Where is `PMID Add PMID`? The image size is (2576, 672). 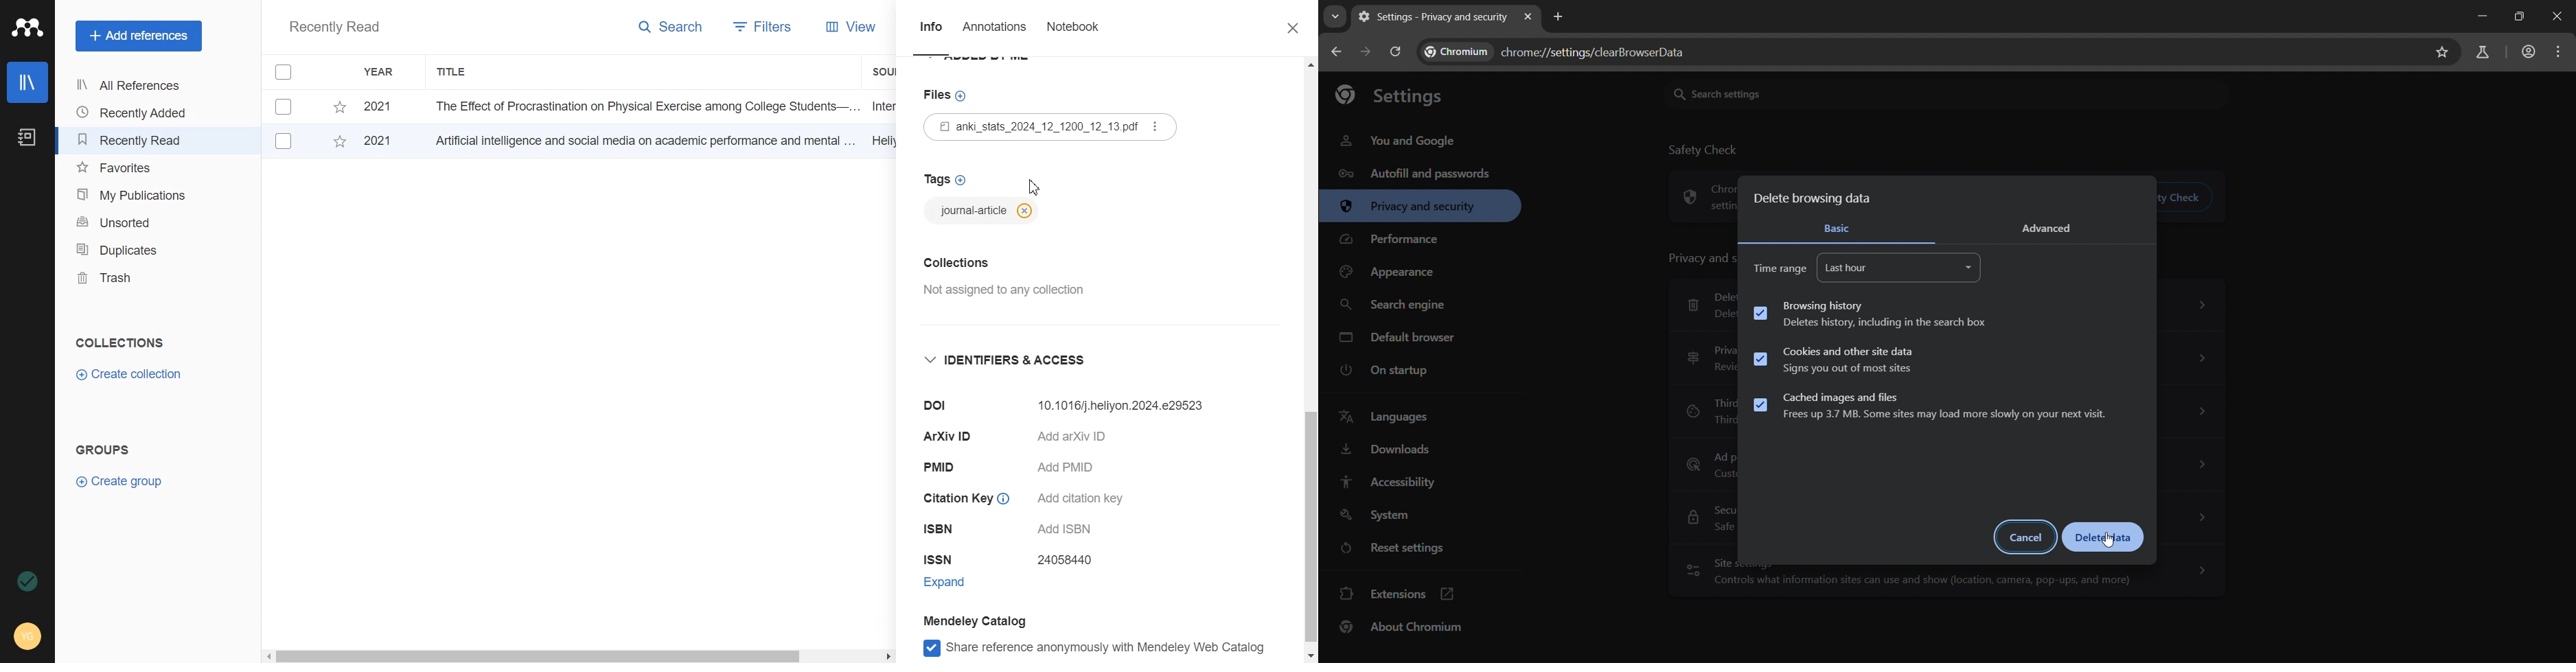 PMID Add PMID is located at coordinates (1018, 468).